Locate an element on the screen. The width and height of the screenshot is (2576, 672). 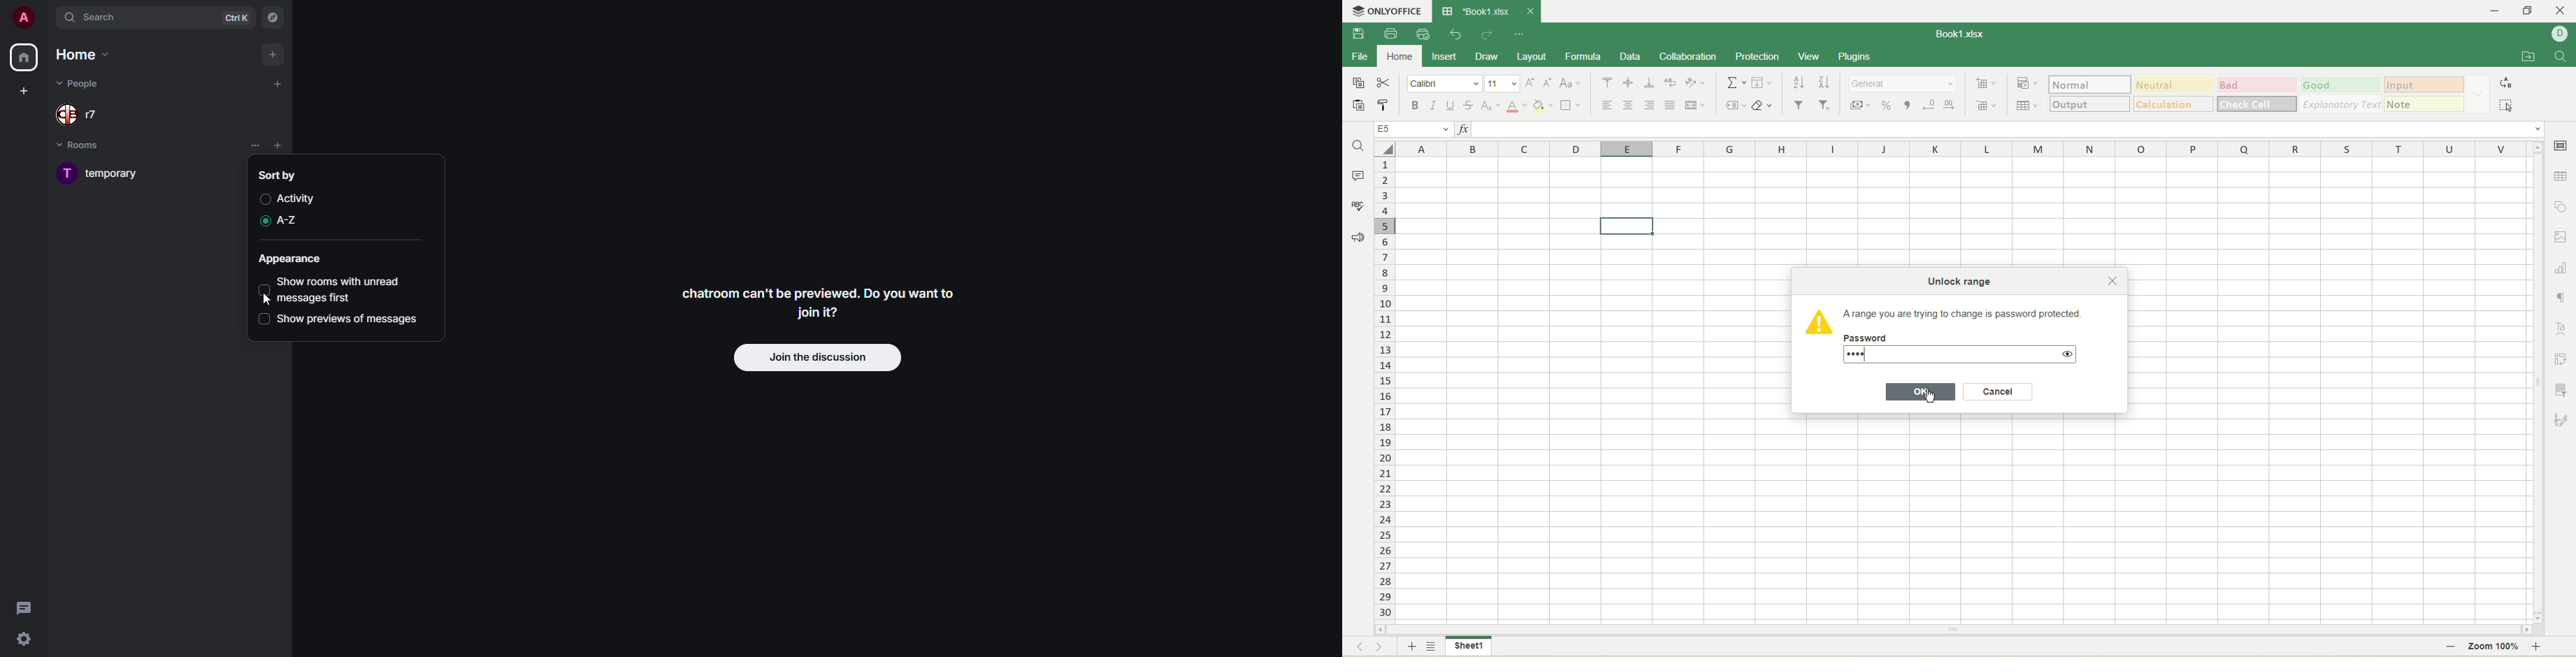
close is located at coordinates (1529, 12).